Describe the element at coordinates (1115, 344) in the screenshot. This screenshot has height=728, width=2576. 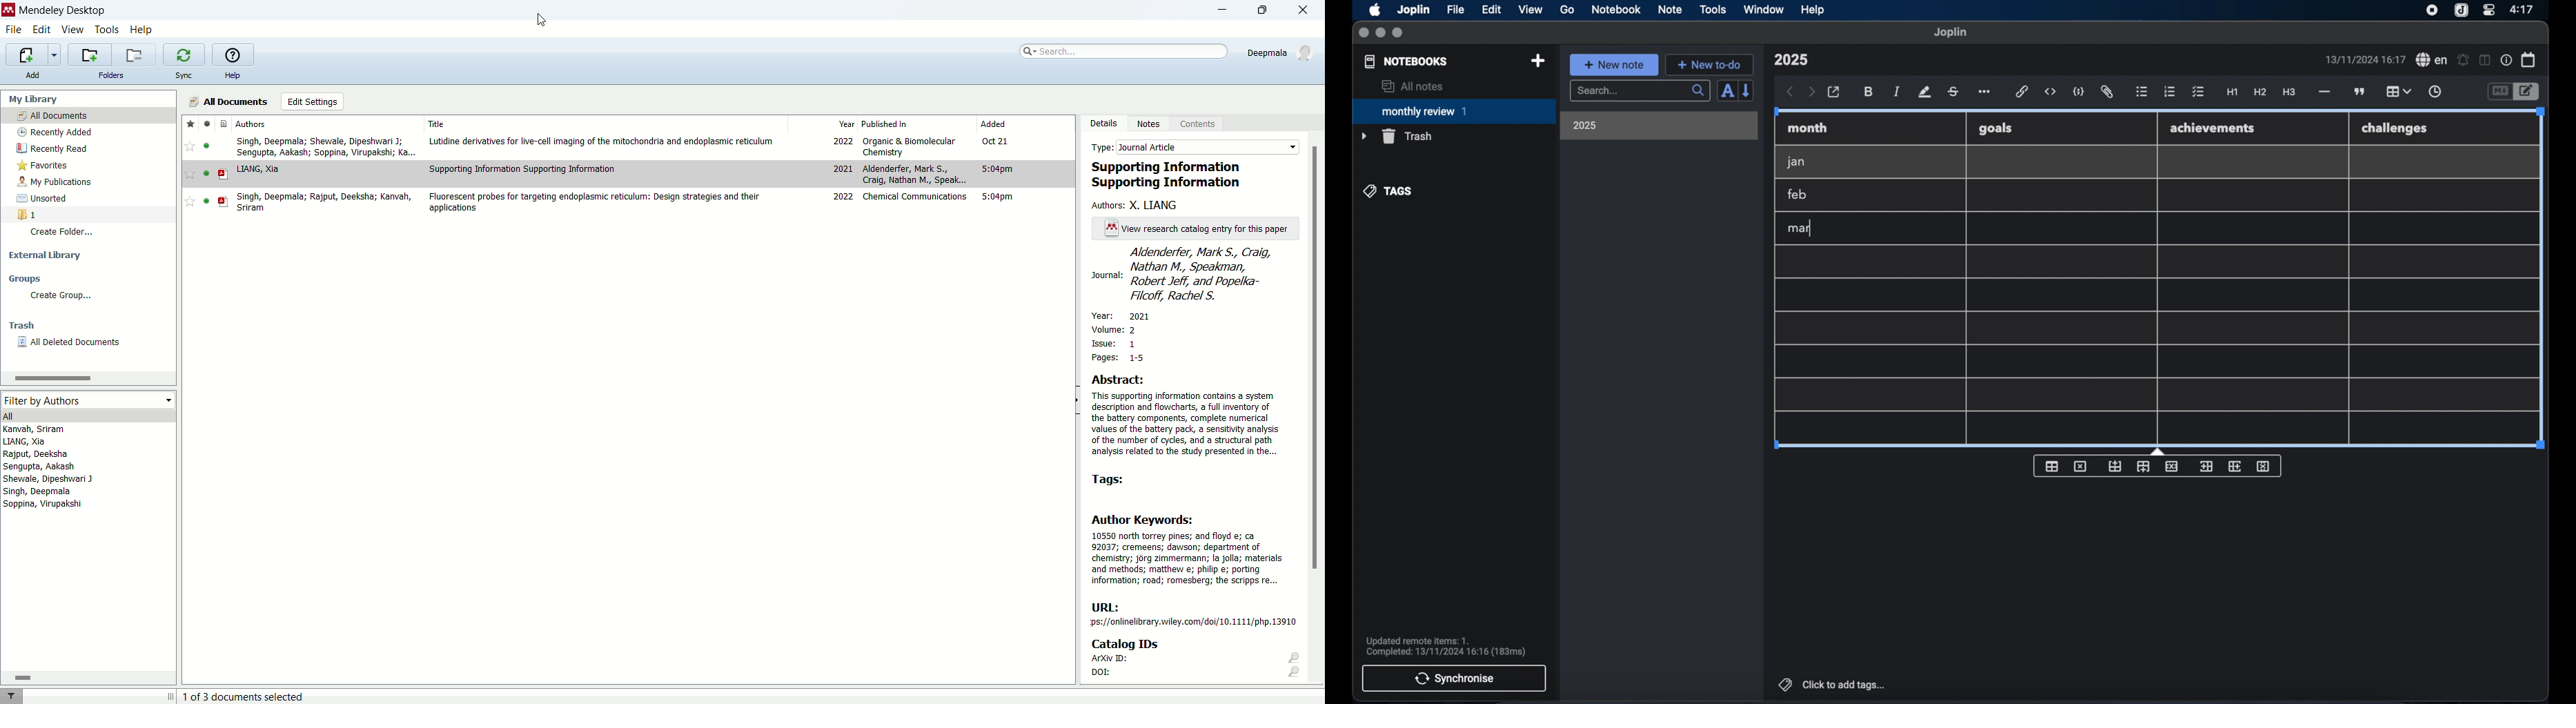
I see `issue: 1` at that location.